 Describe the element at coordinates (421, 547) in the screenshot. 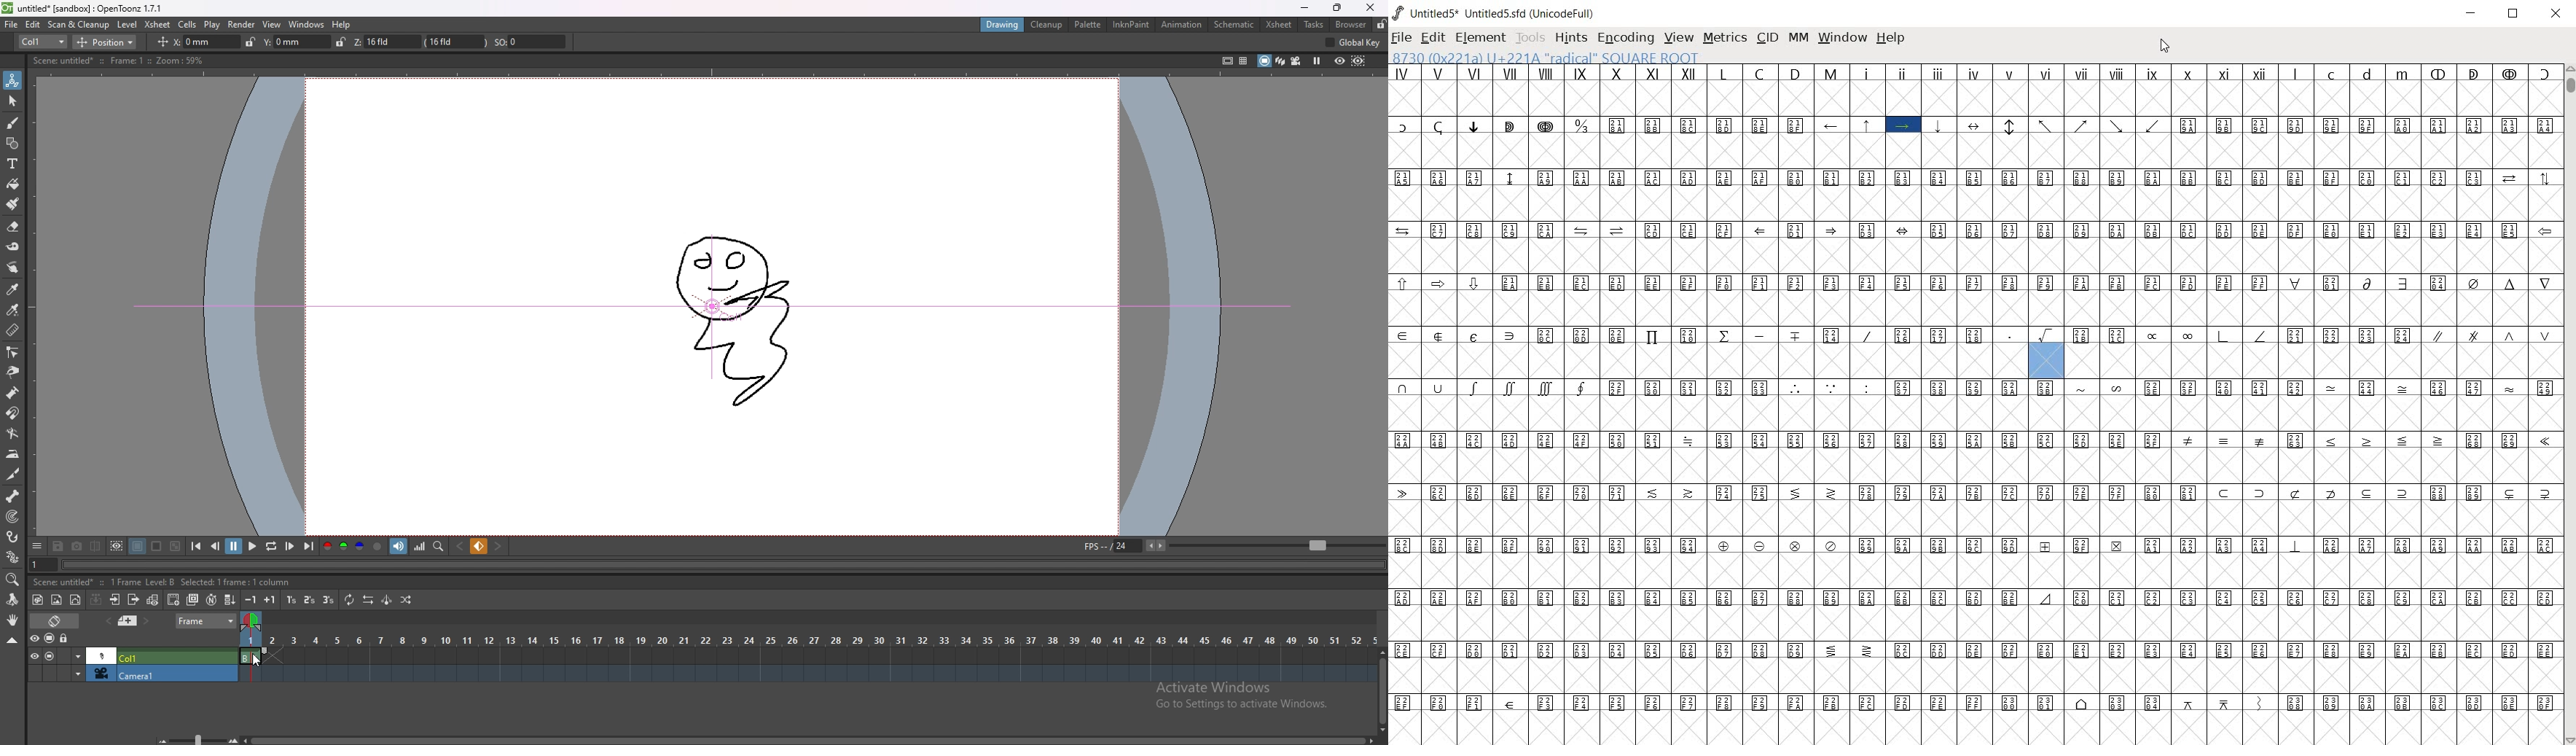

I see `histogram` at that location.